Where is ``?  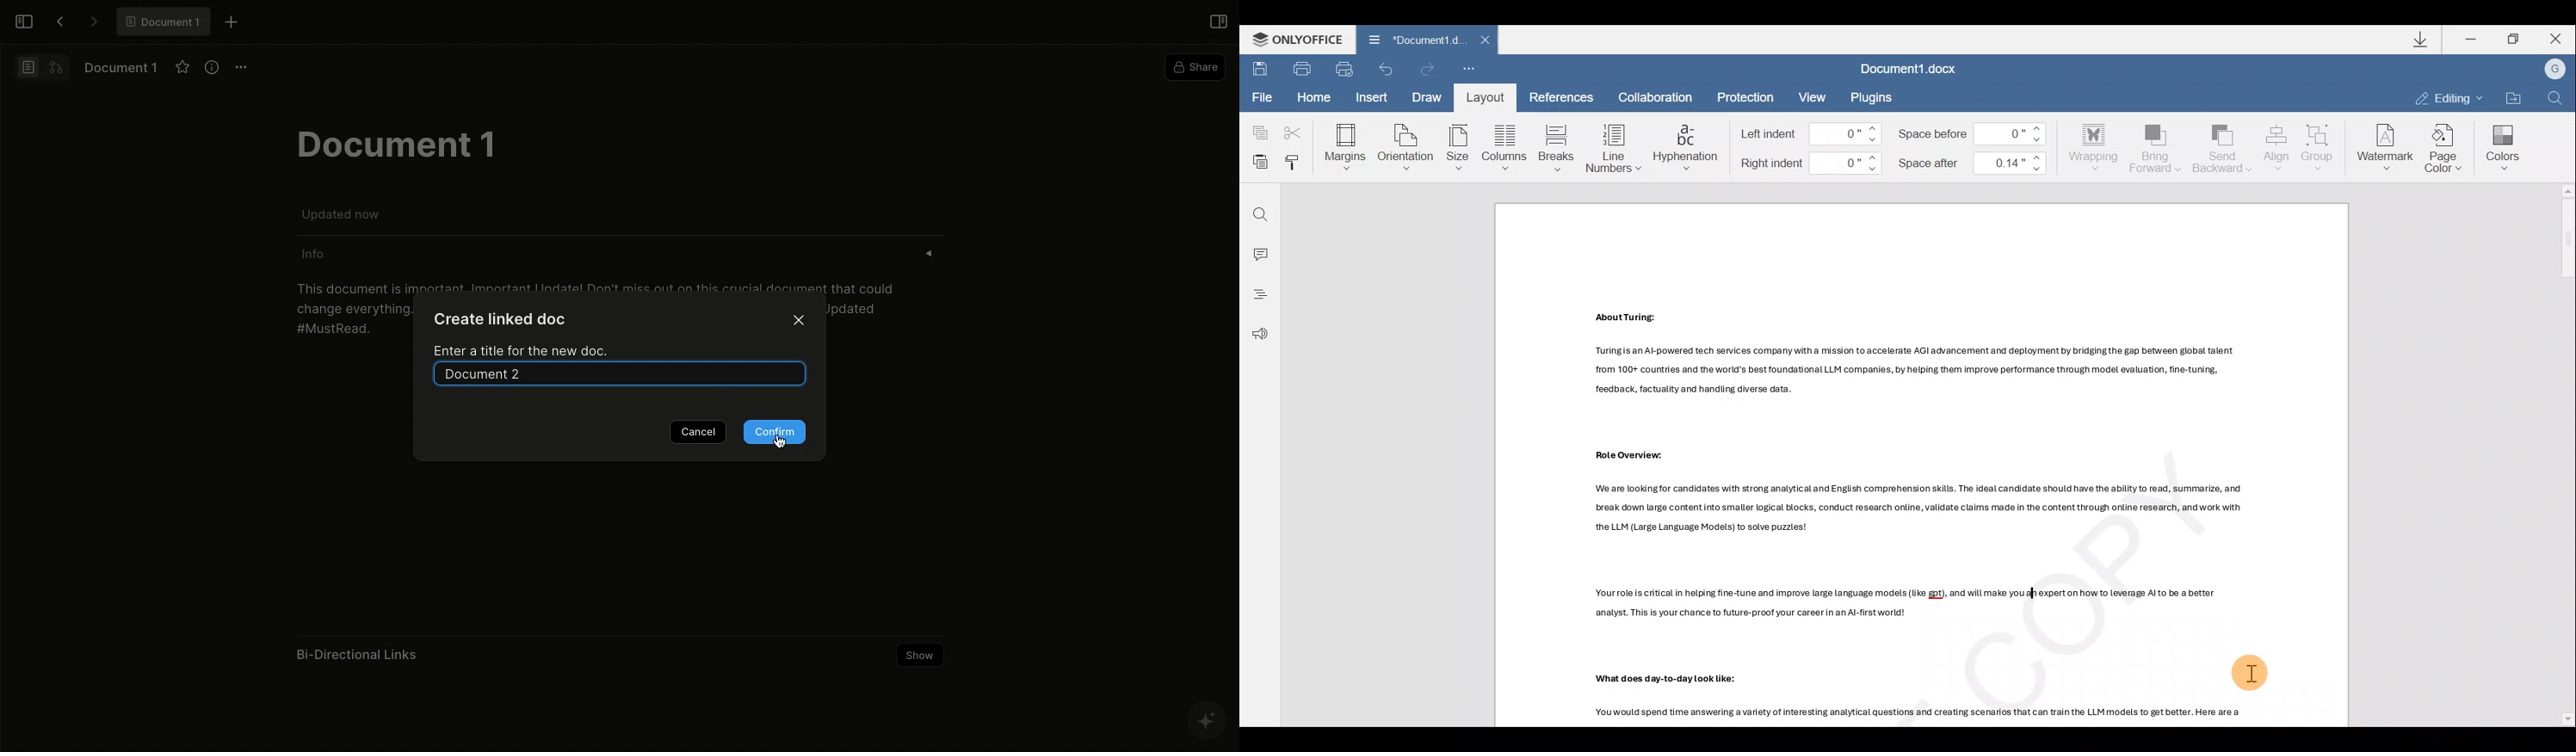
 is located at coordinates (1633, 318).